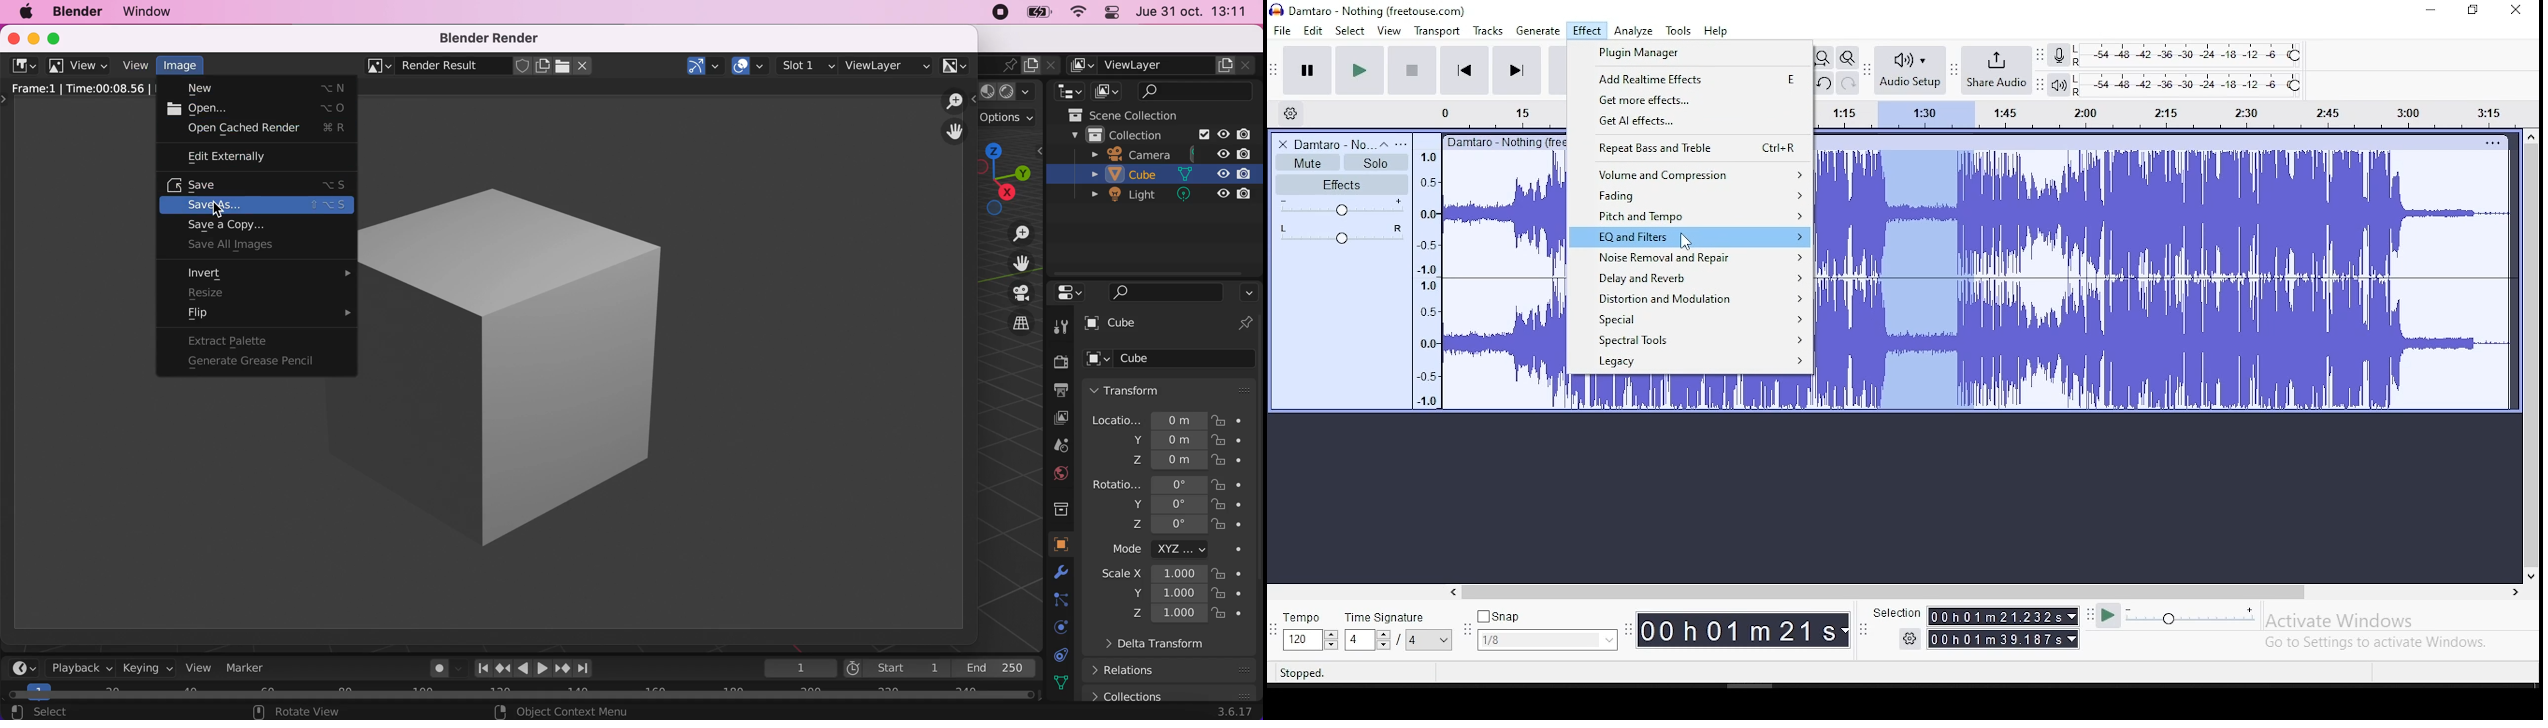 This screenshot has height=728, width=2548. I want to click on noise removal and repair, so click(1688, 258).